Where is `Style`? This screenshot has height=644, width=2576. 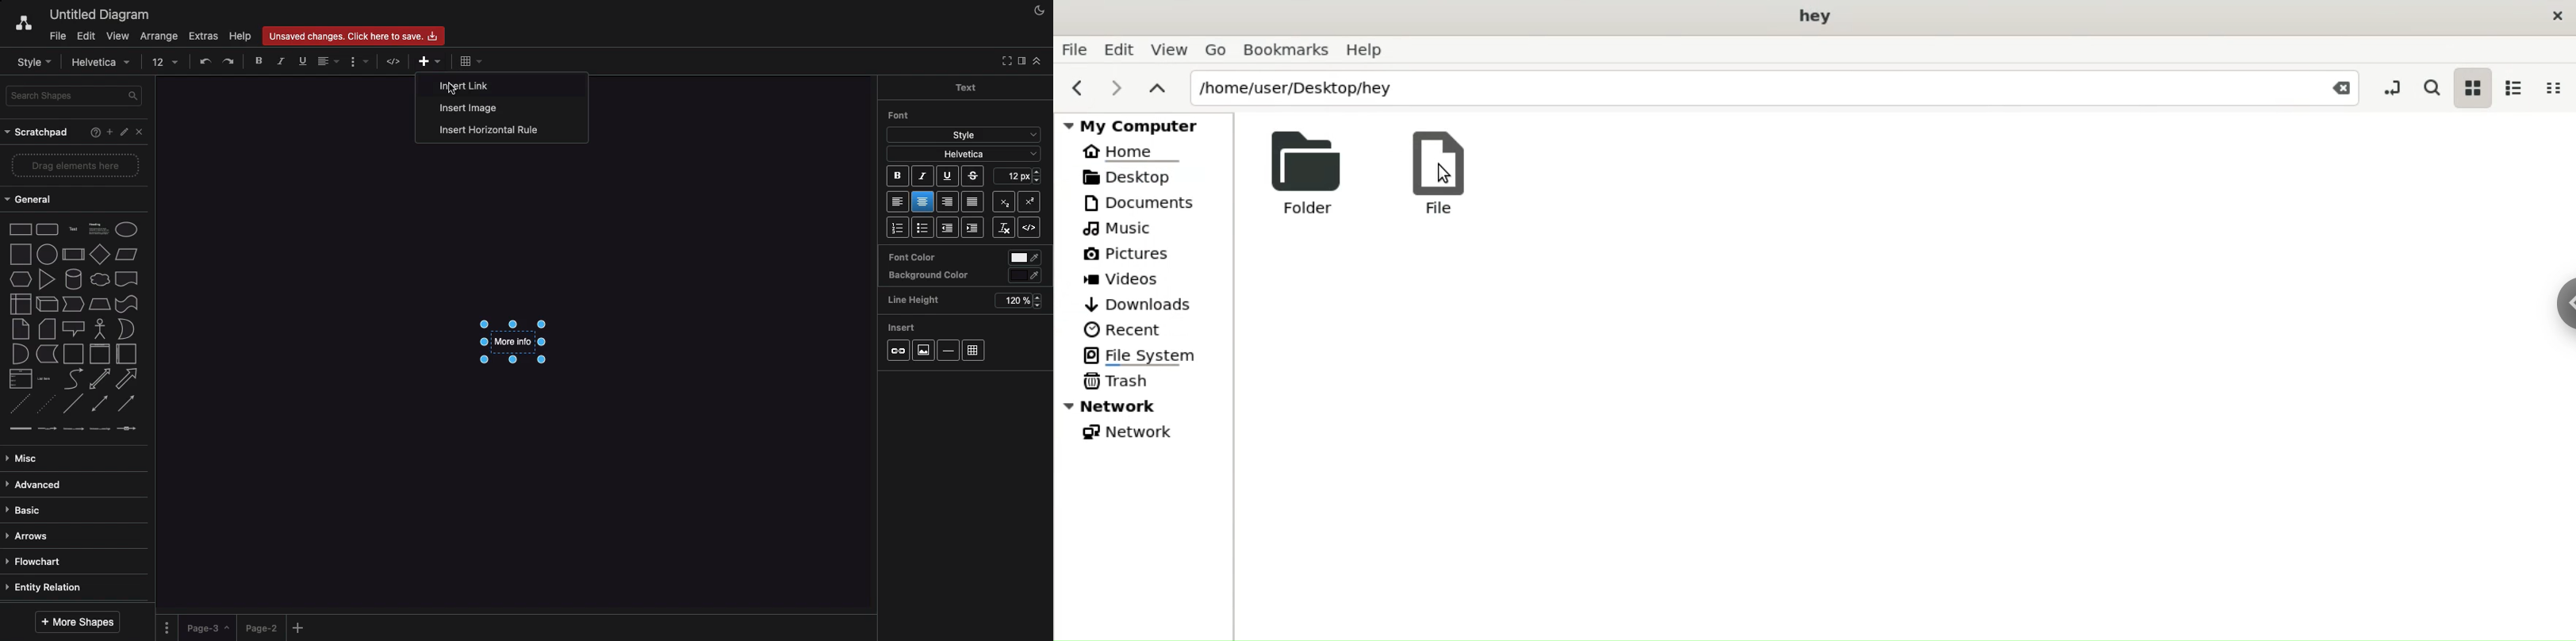 Style is located at coordinates (34, 61).